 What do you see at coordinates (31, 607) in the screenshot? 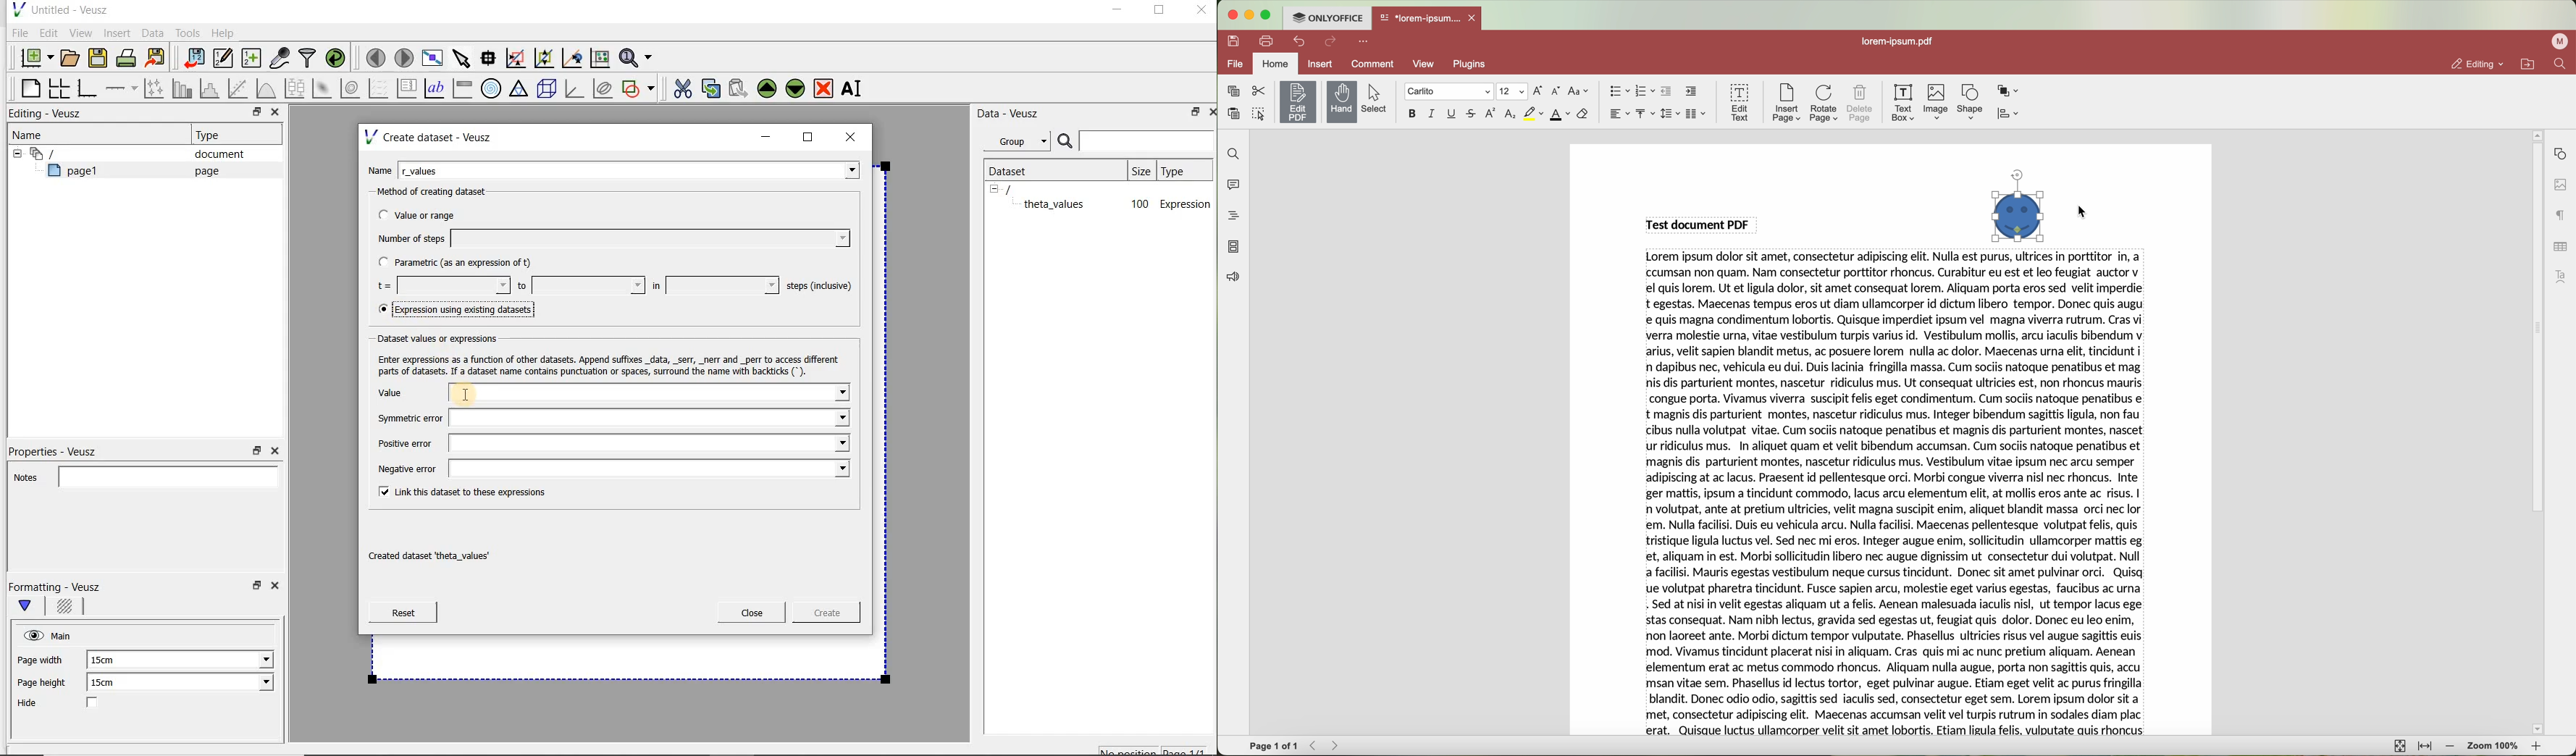
I see `Main formatting` at bounding box center [31, 607].